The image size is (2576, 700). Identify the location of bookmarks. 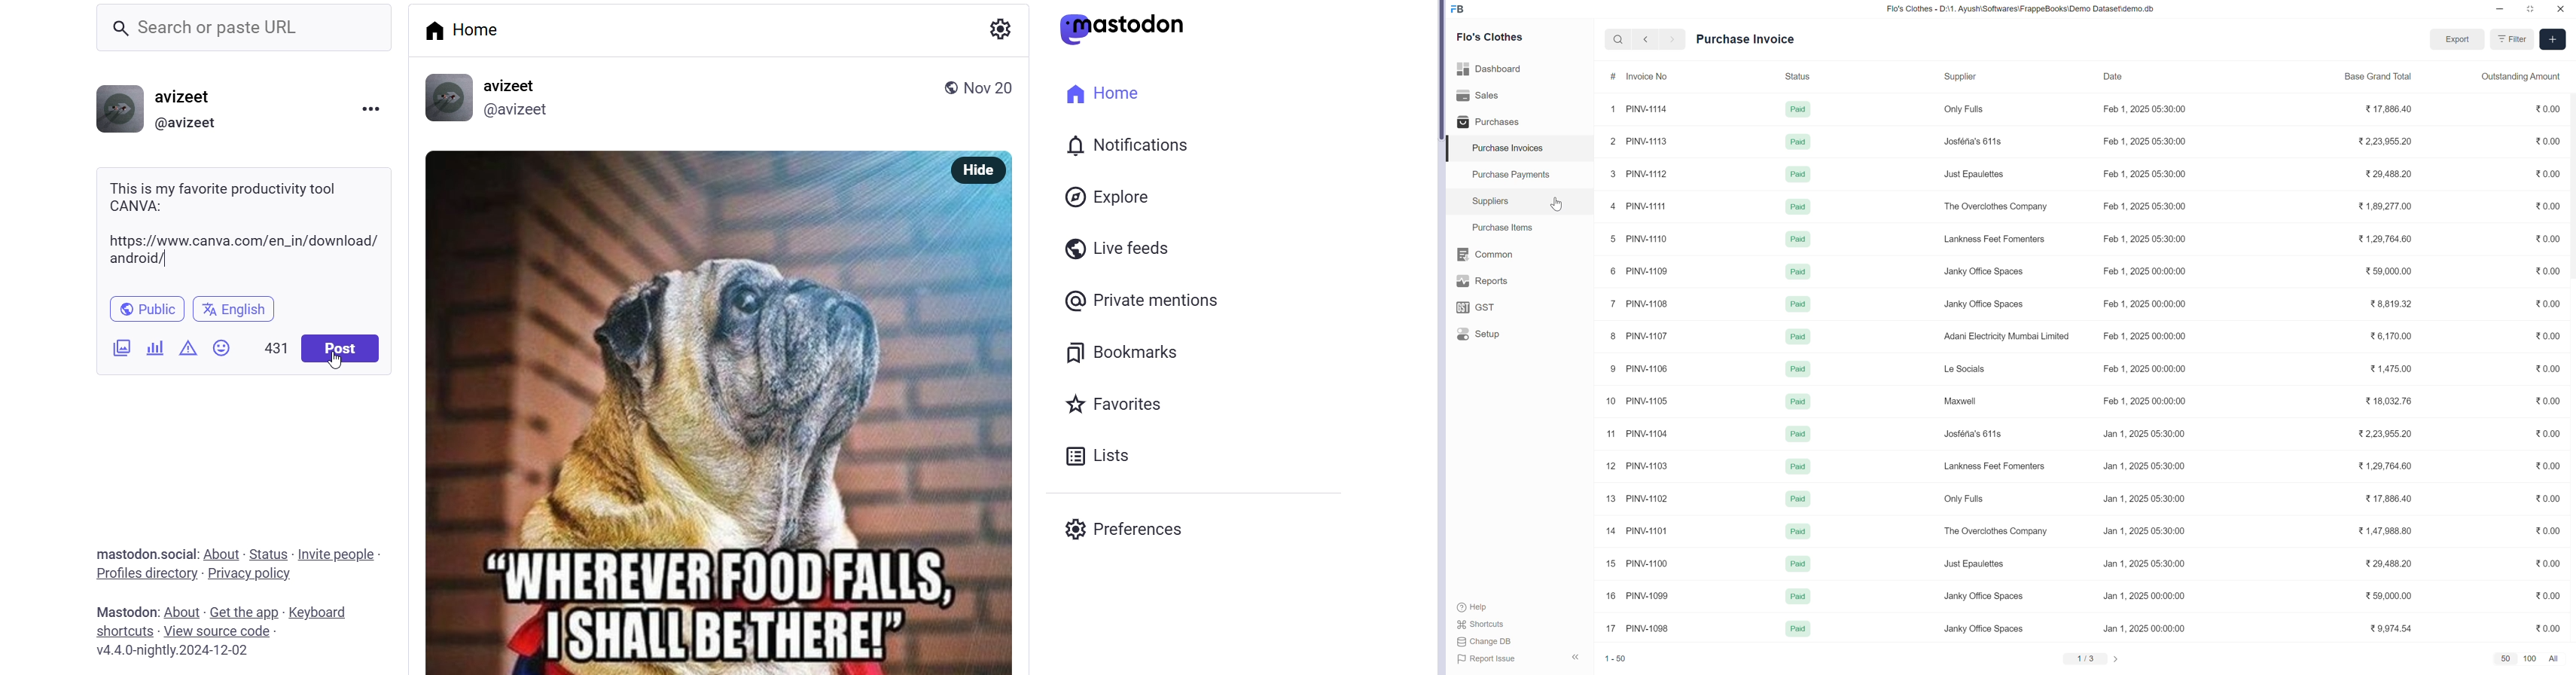
(1120, 353).